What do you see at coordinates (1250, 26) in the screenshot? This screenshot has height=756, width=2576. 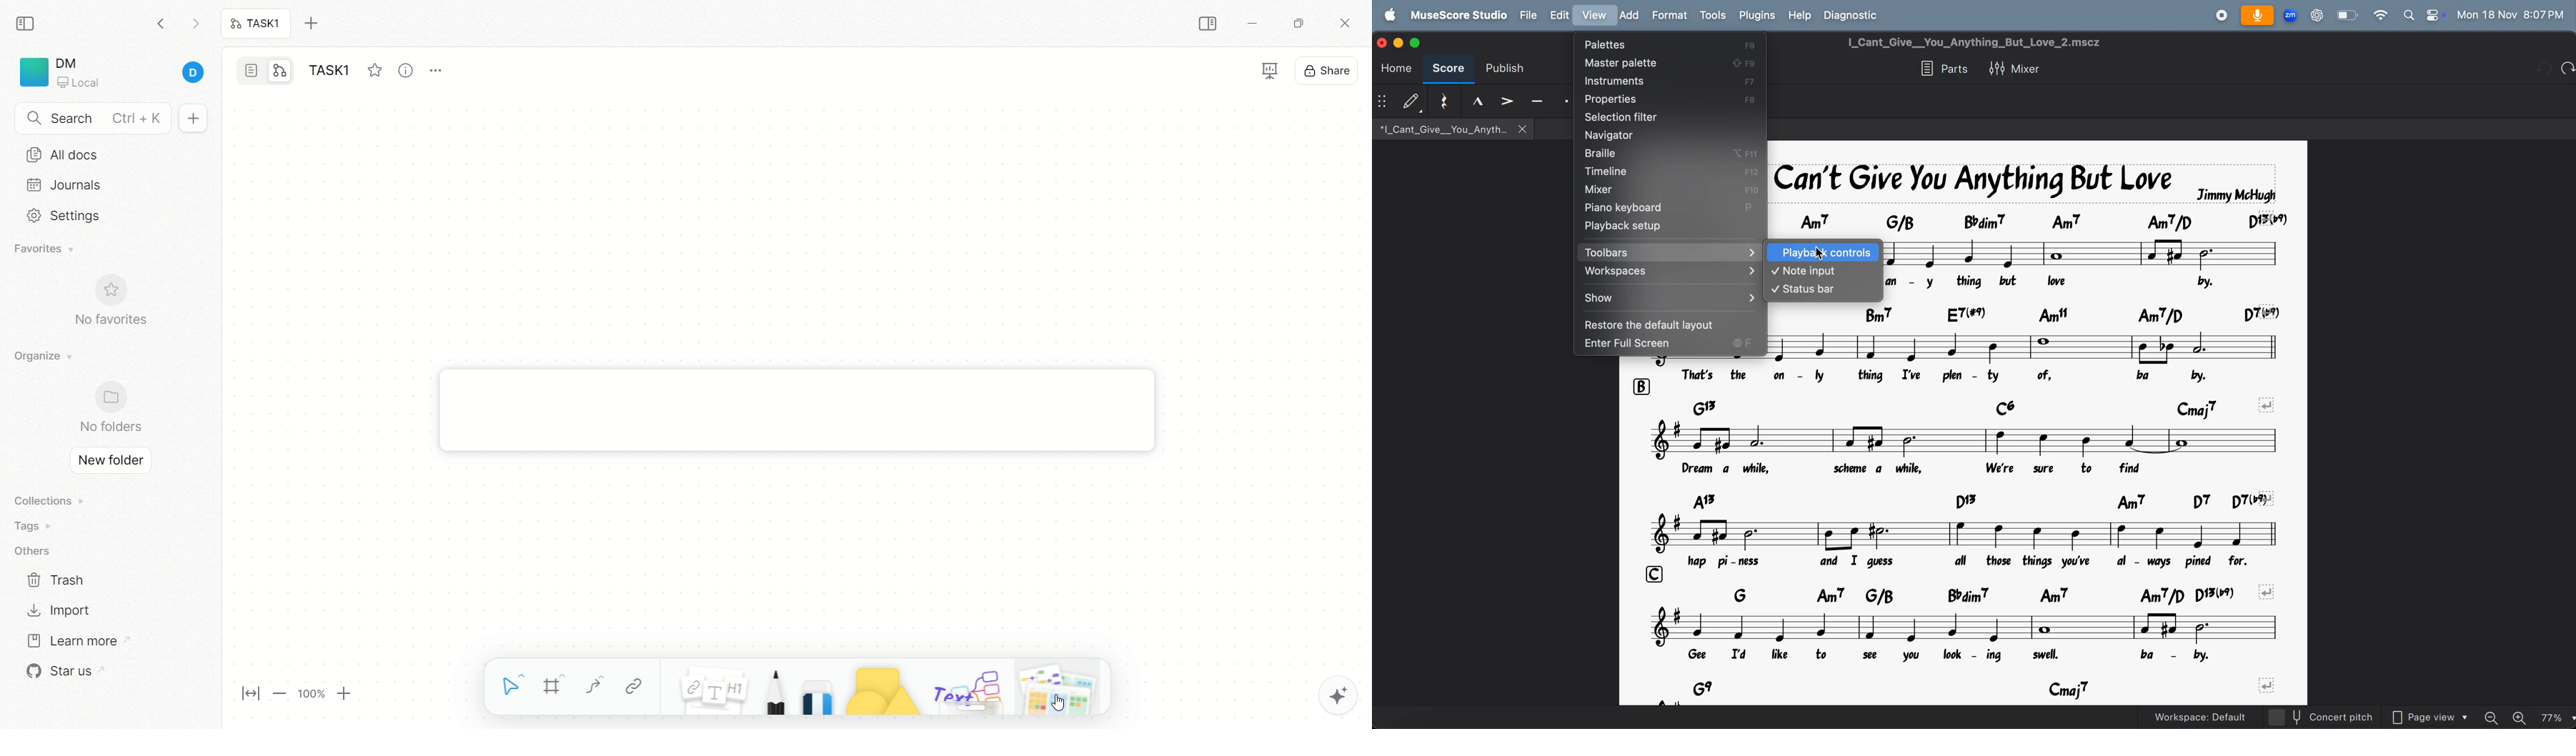 I see `minimize` at bounding box center [1250, 26].